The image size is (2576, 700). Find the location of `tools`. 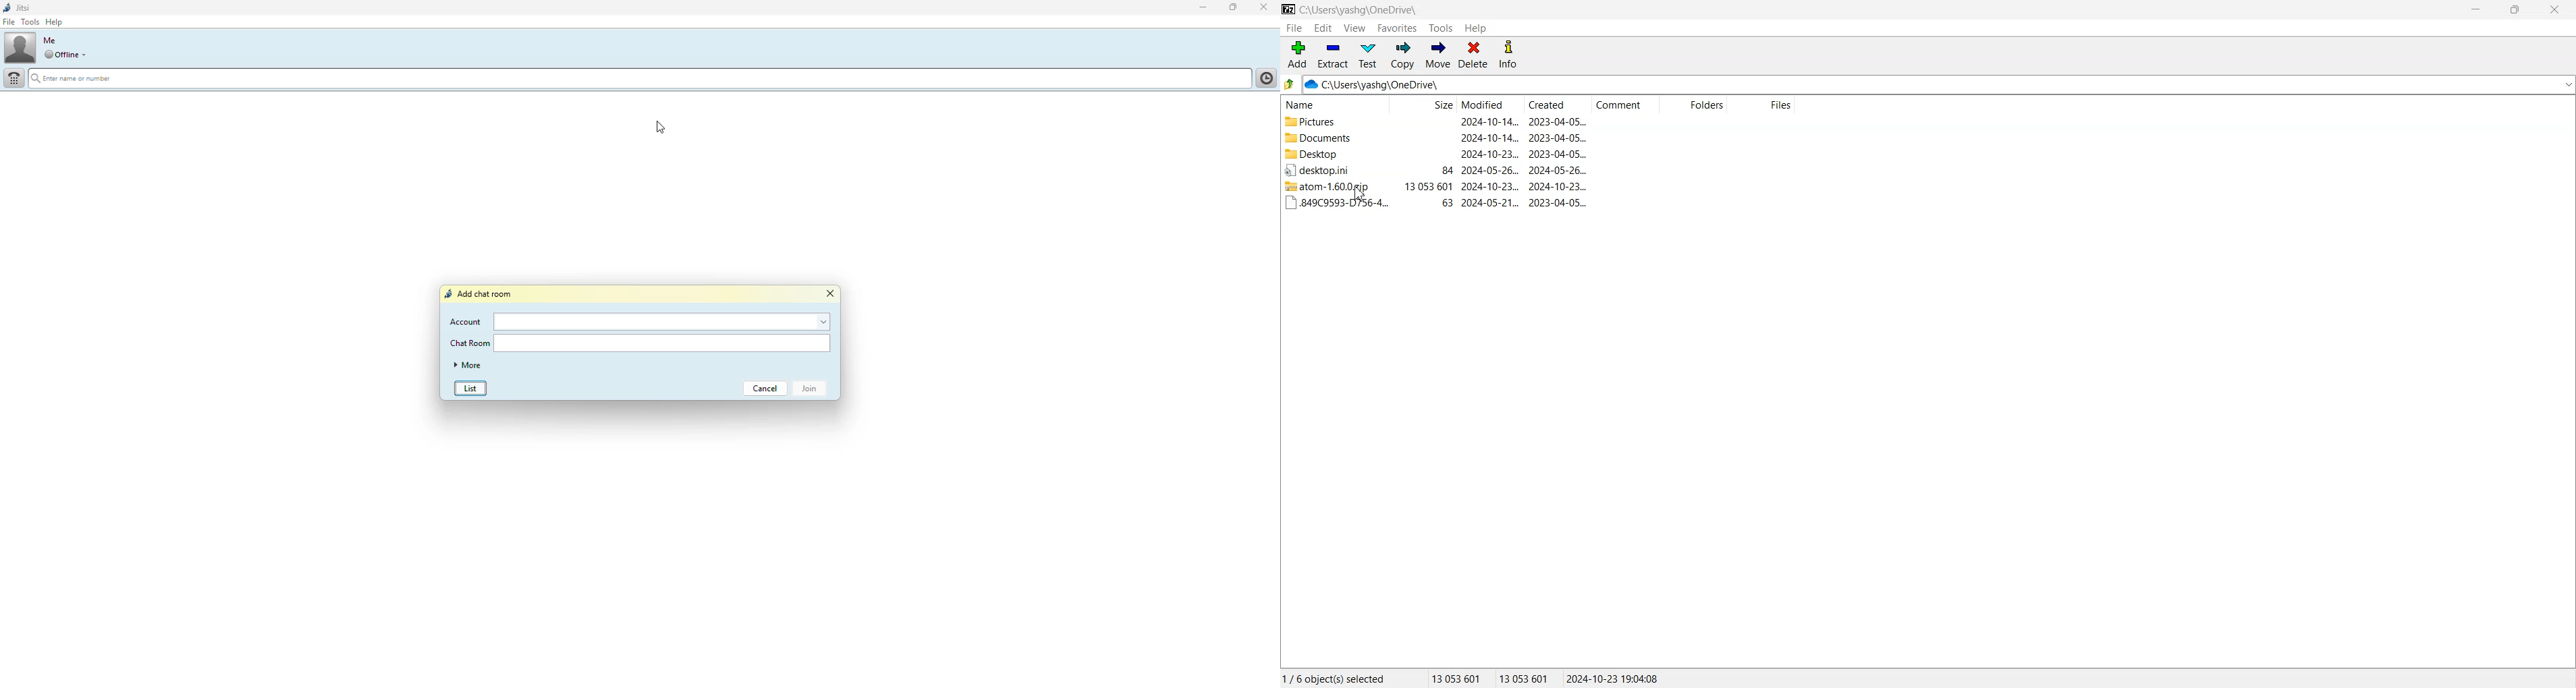

tools is located at coordinates (31, 21).